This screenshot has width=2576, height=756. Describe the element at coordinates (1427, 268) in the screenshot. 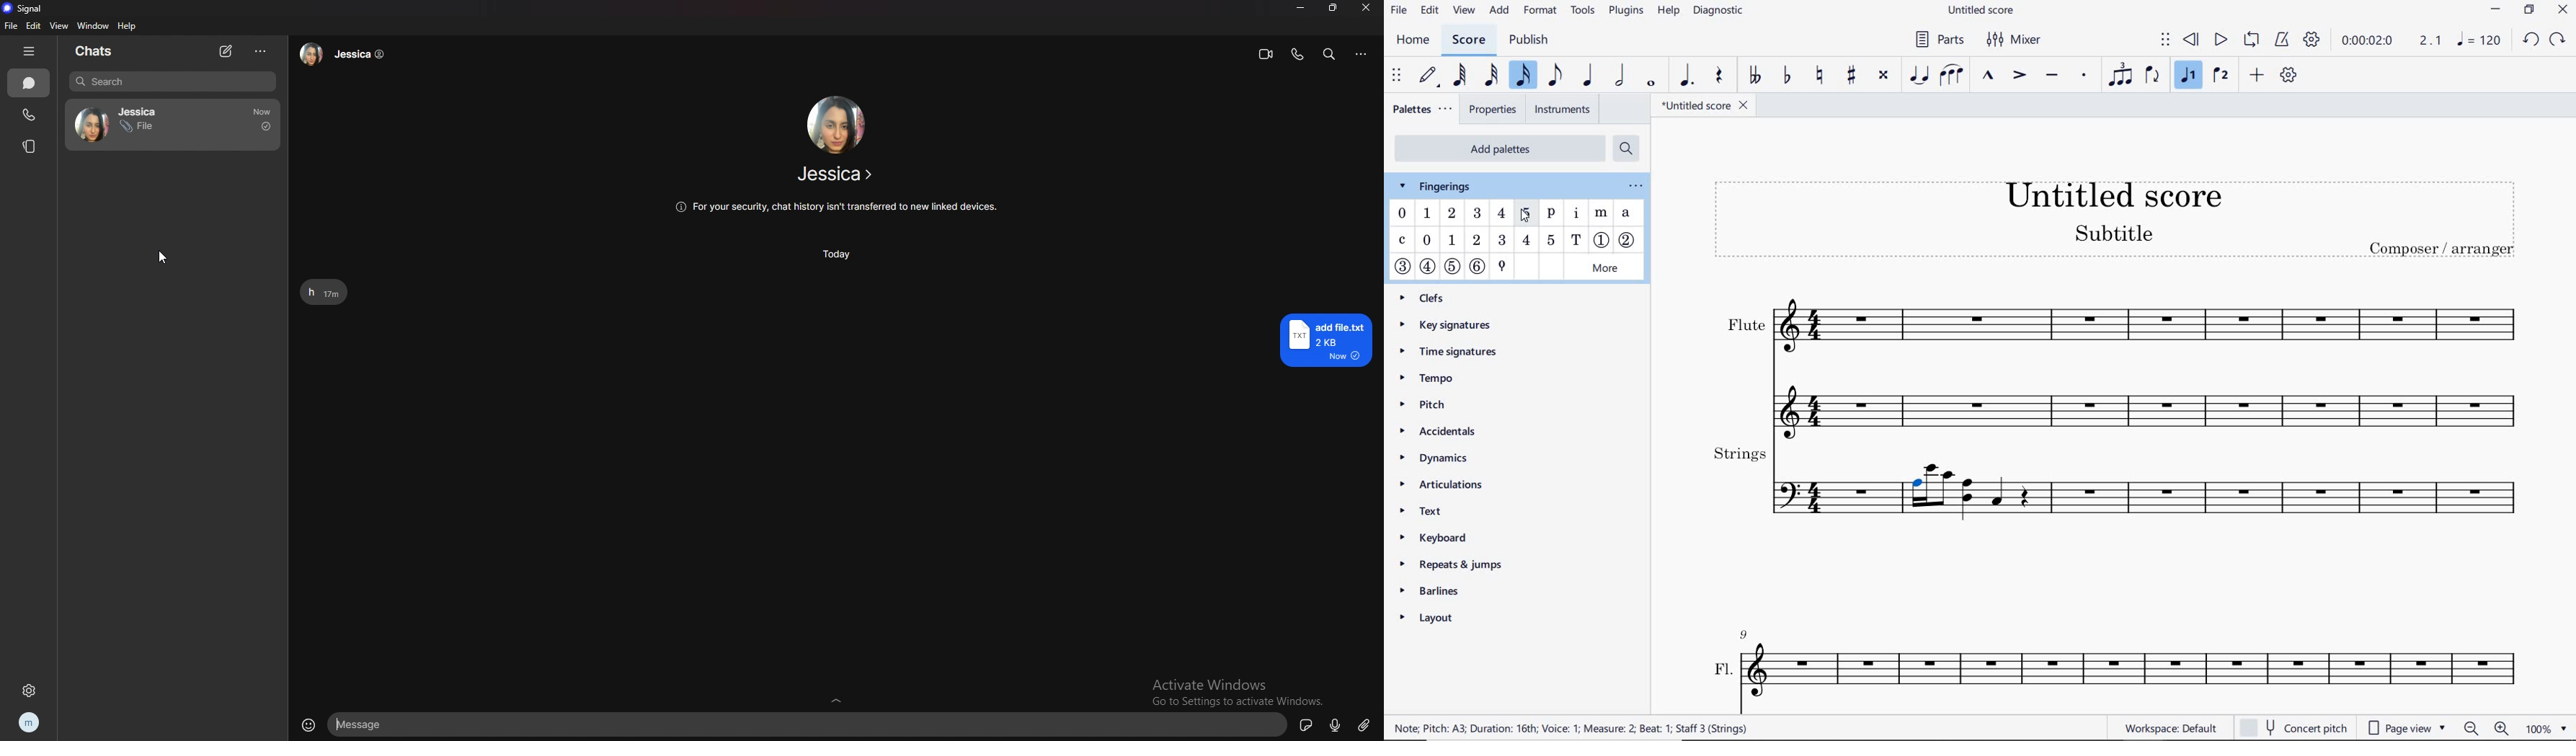

I see `STRING NUMBER 4` at that location.